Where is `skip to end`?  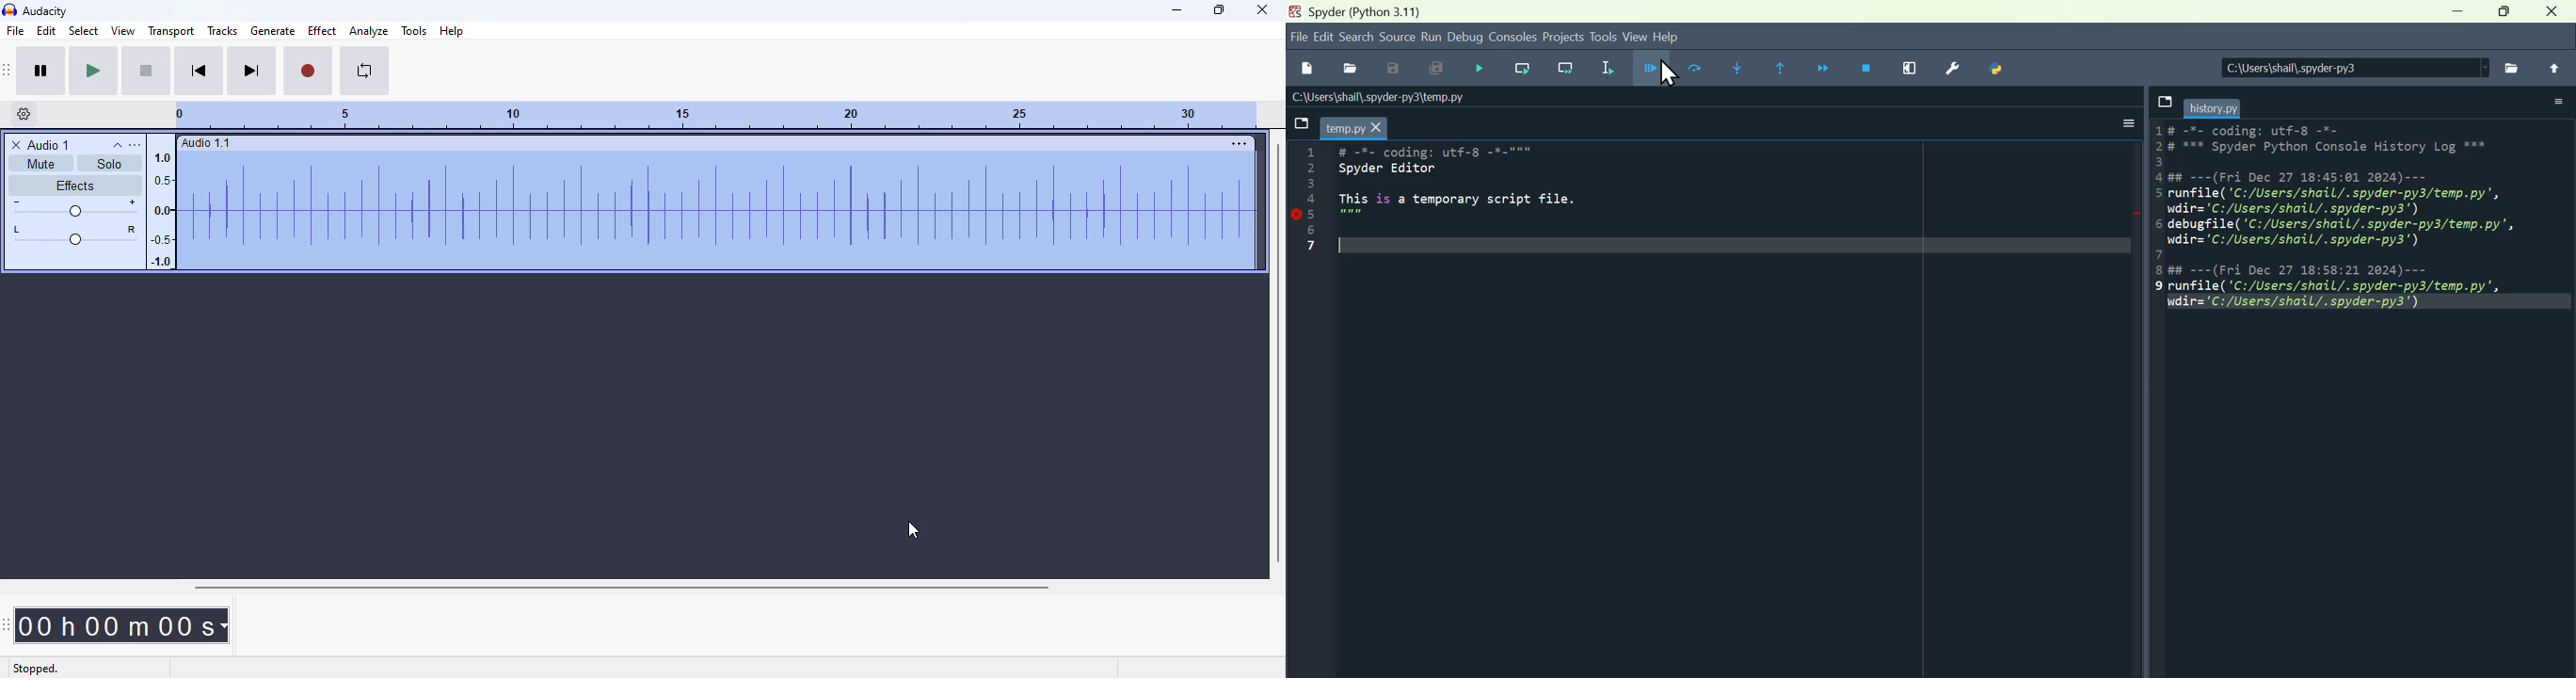
skip to end is located at coordinates (251, 72).